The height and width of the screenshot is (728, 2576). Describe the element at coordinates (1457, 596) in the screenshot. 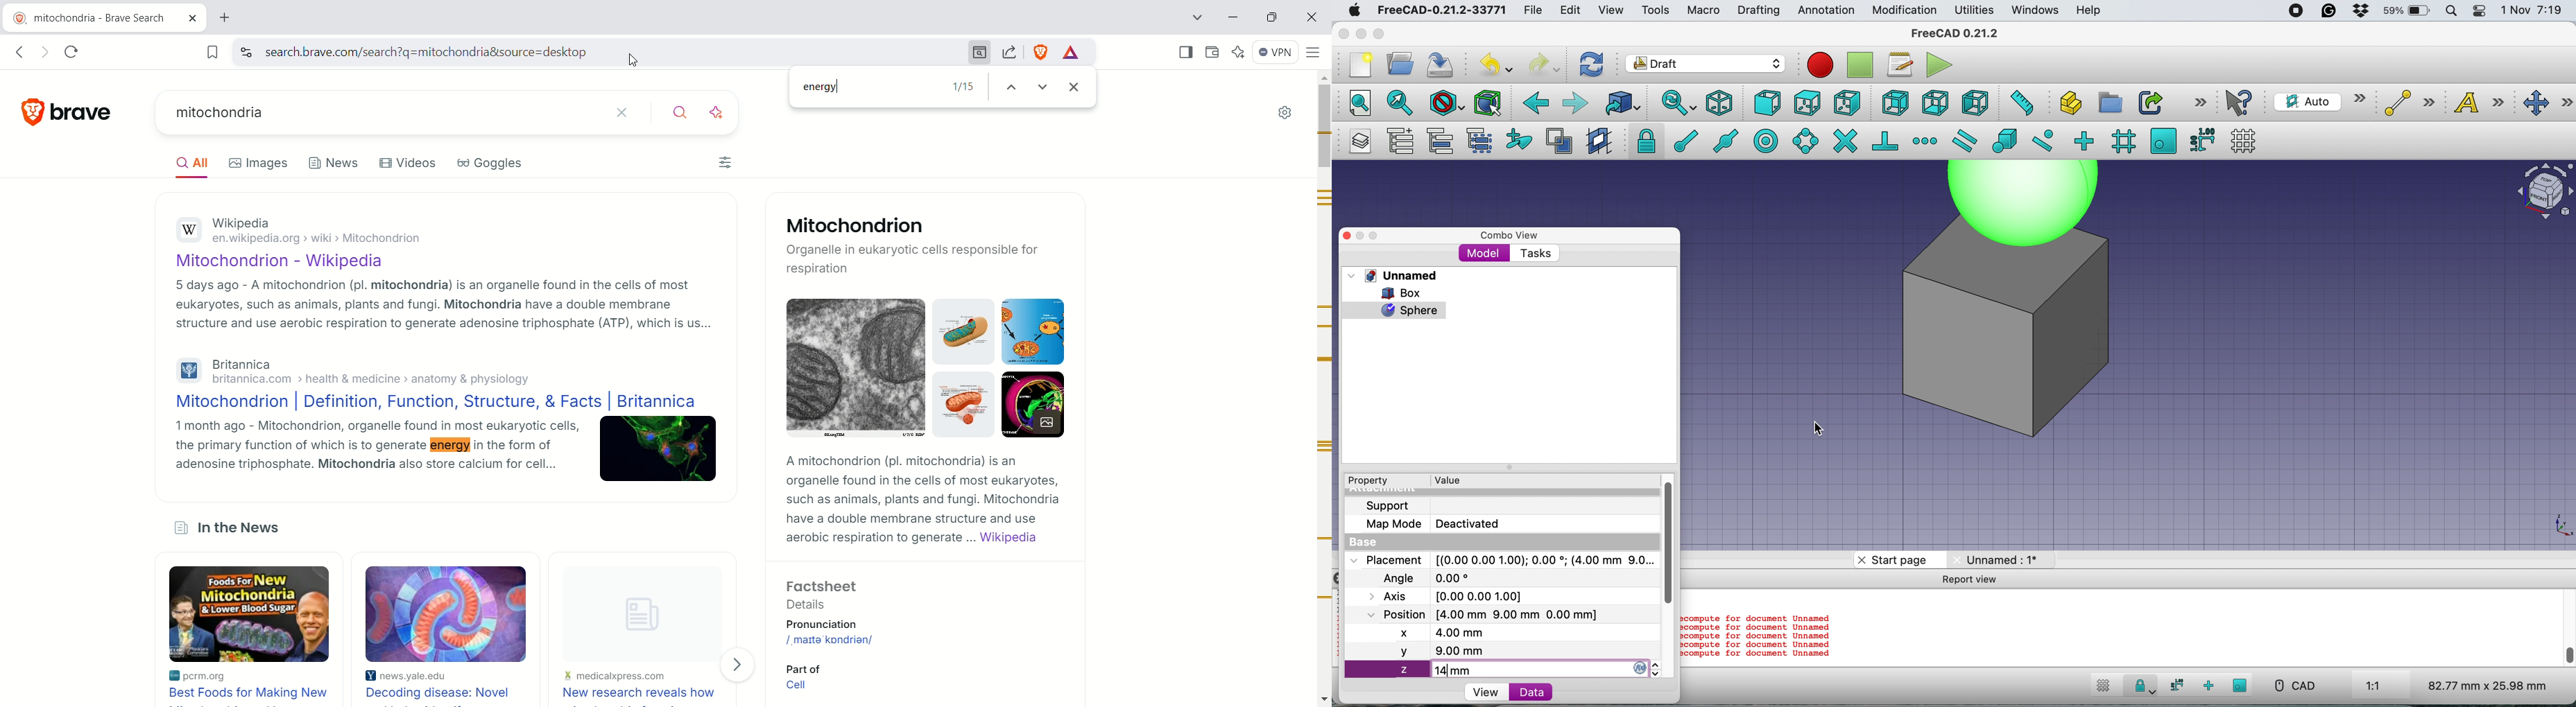

I see `axis` at that location.